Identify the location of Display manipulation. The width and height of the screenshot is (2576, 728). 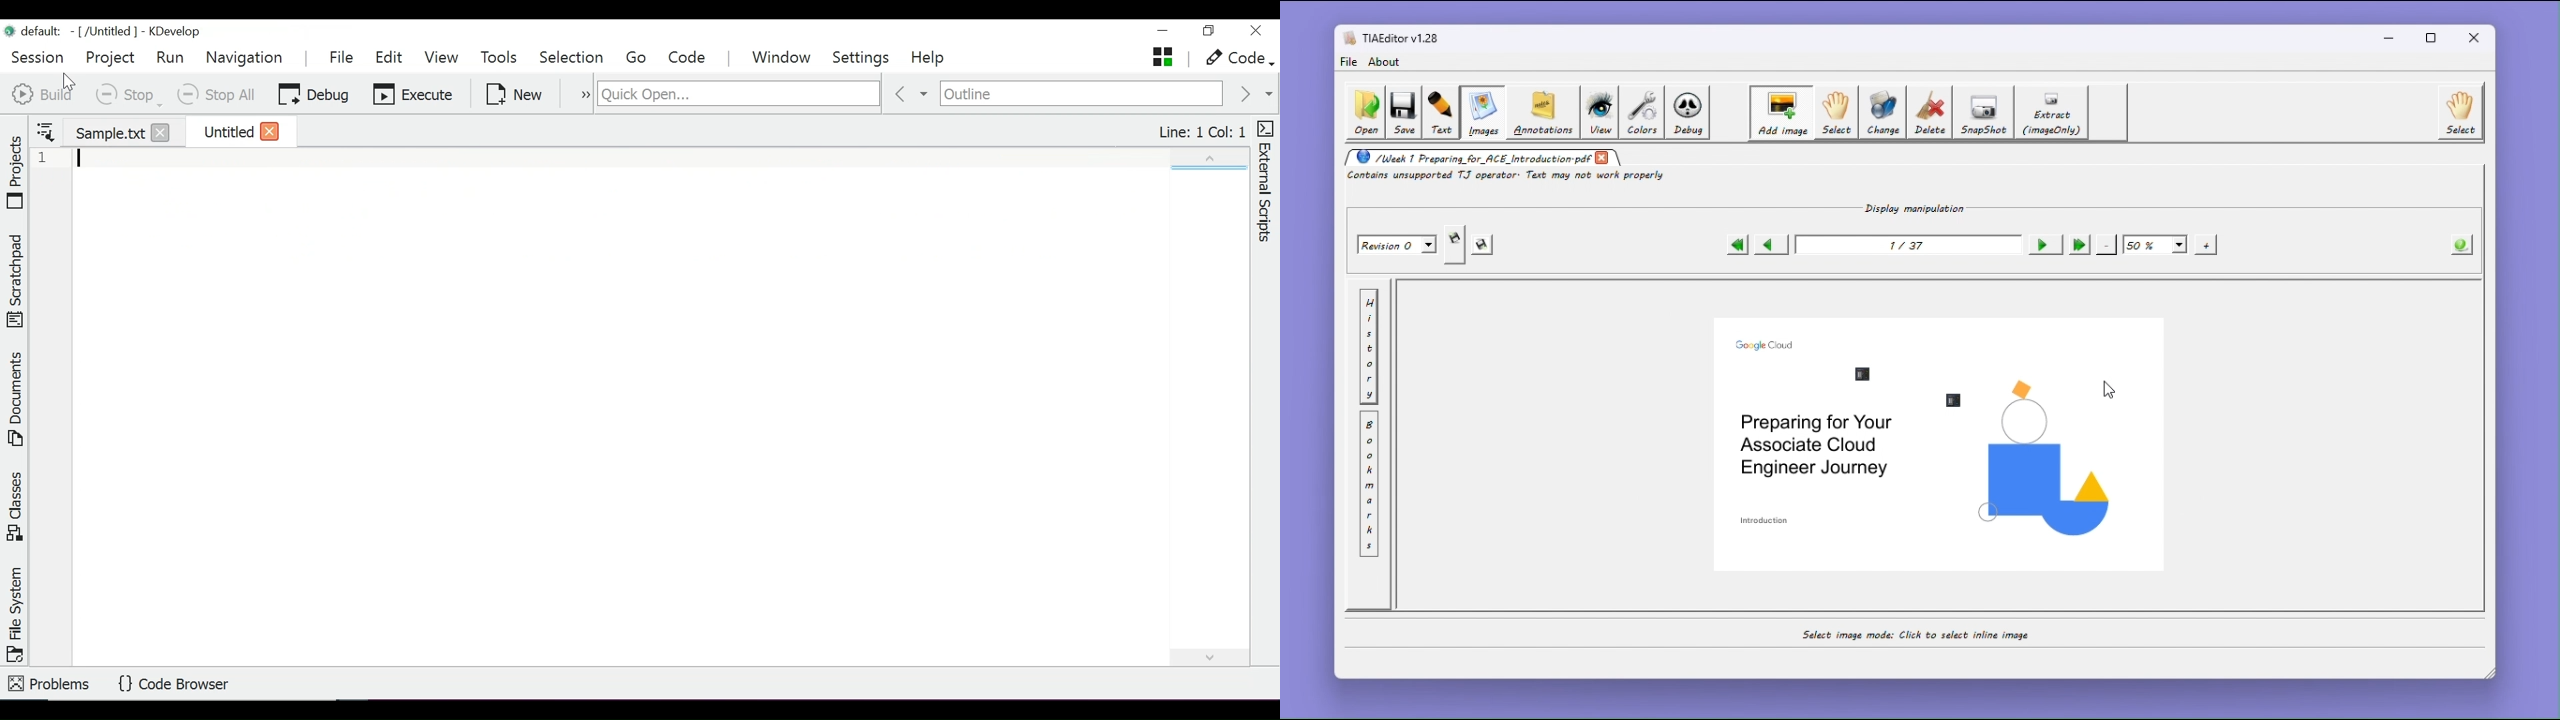
(1909, 207).